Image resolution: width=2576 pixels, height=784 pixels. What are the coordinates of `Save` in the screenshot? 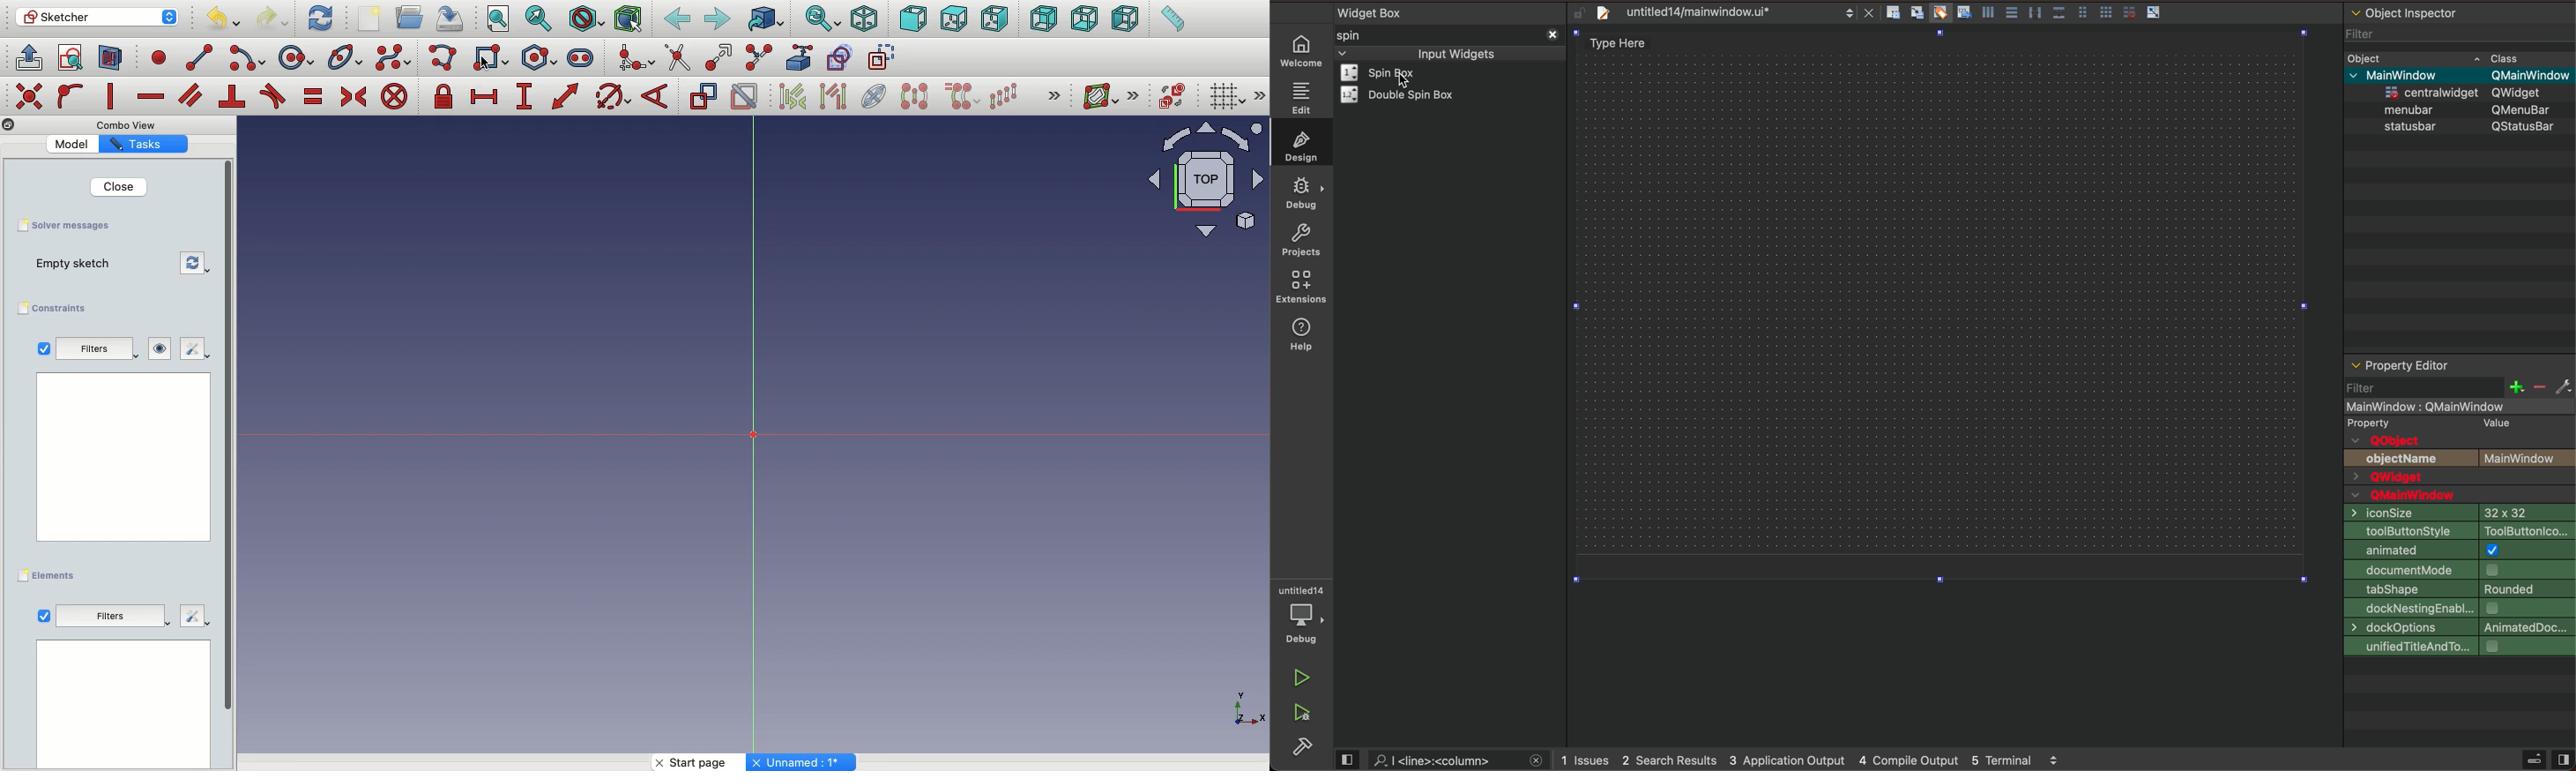 It's located at (448, 17).